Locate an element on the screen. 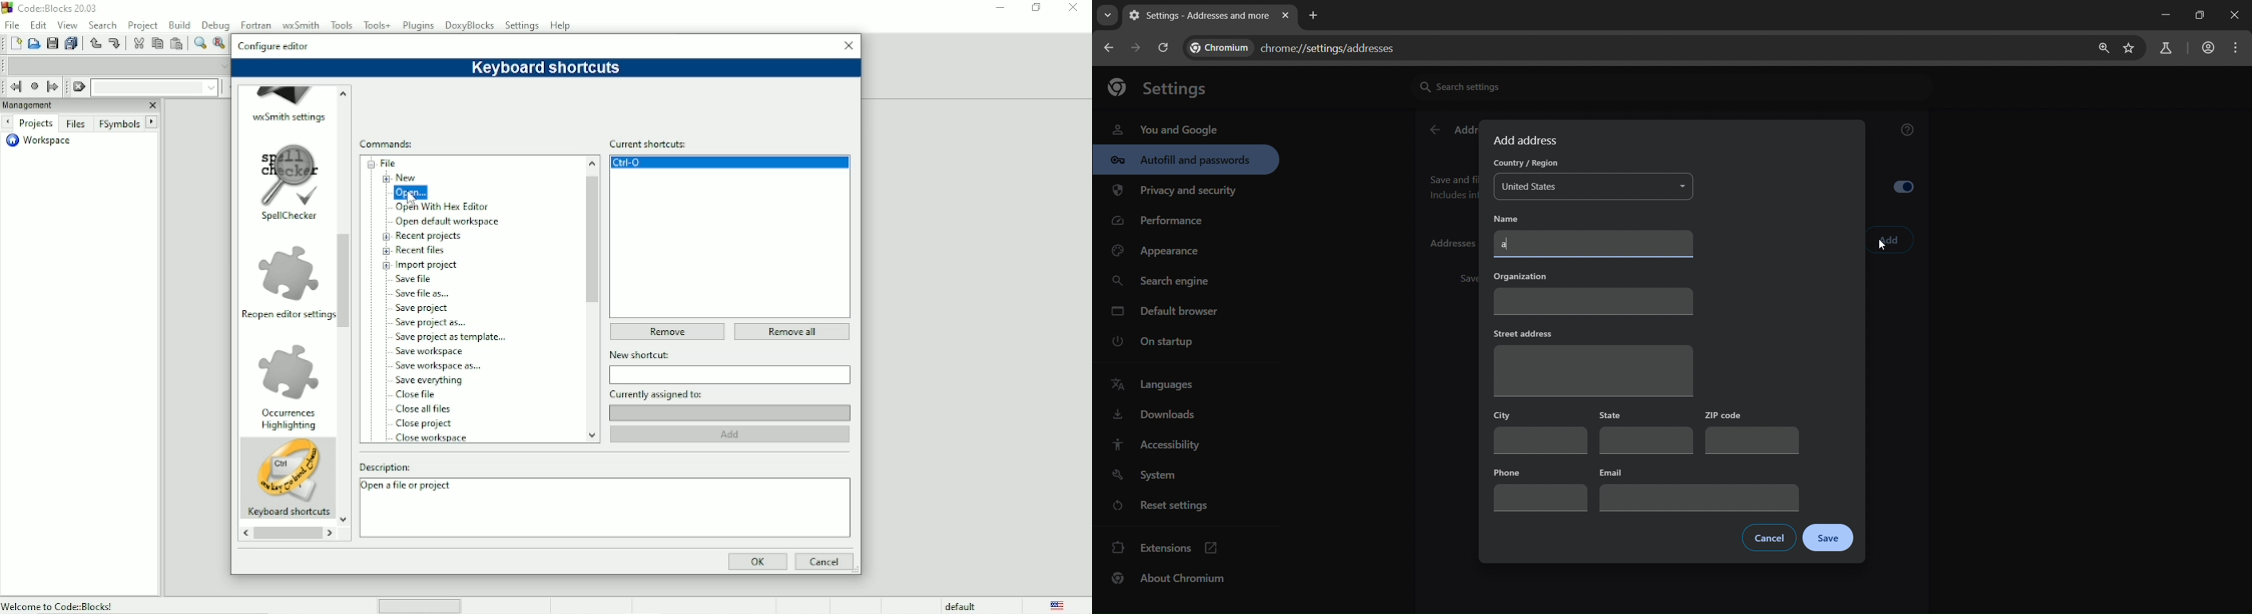  account is located at coordinates (2206, 49).